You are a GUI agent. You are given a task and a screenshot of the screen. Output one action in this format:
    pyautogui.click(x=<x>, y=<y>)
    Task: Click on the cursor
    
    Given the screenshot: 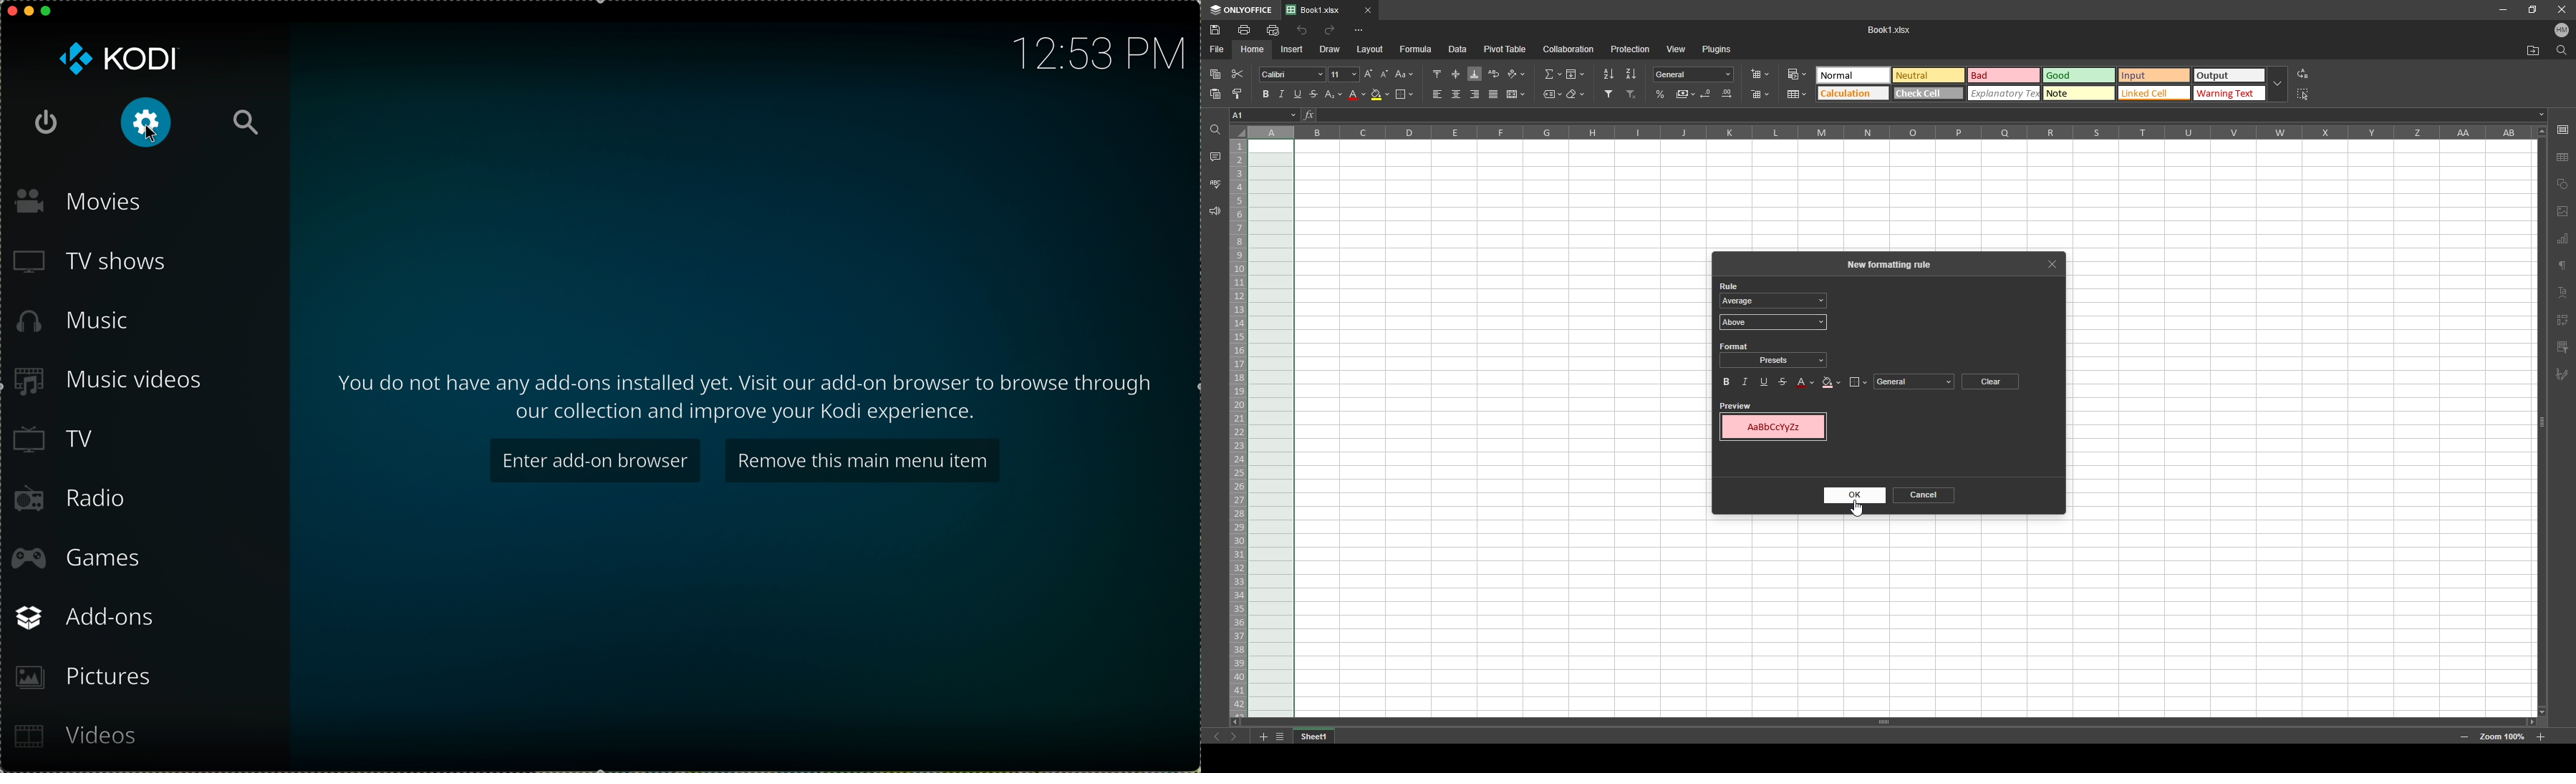 What is the action you would take?
    pyautogui.click(x=1799, y=79)
    